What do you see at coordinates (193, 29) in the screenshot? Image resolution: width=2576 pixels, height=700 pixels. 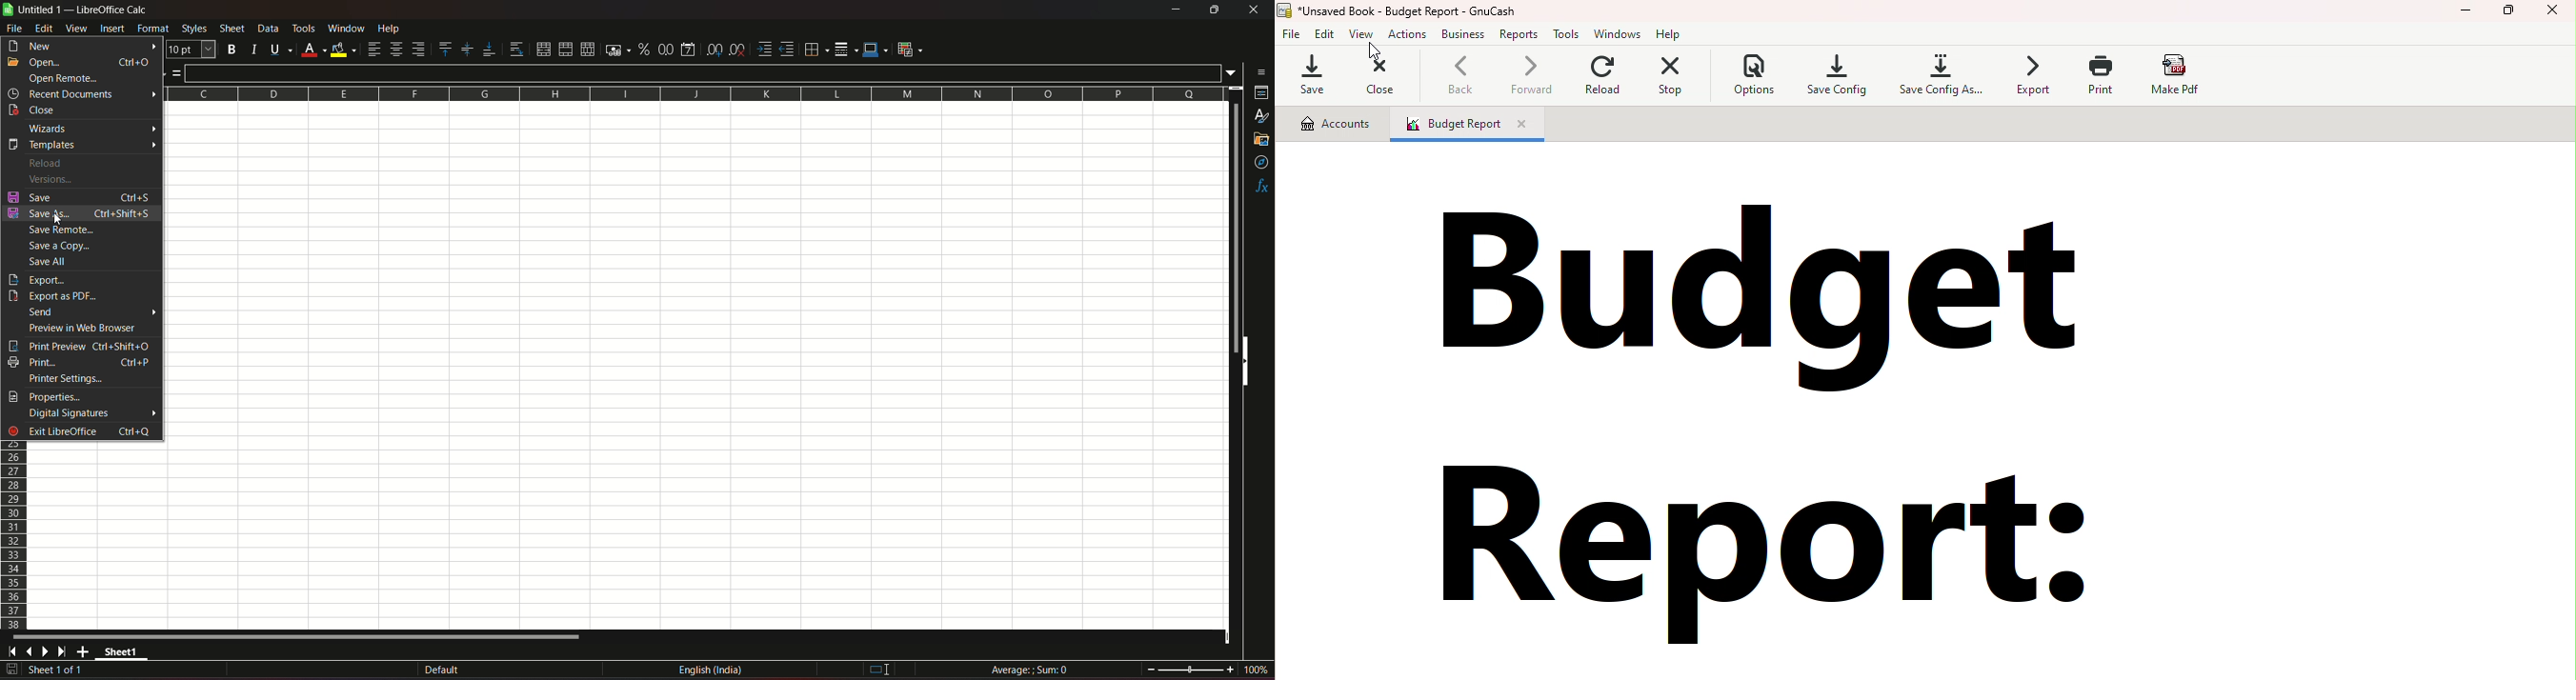 I see `Styles` at bounding box center [193, 29].